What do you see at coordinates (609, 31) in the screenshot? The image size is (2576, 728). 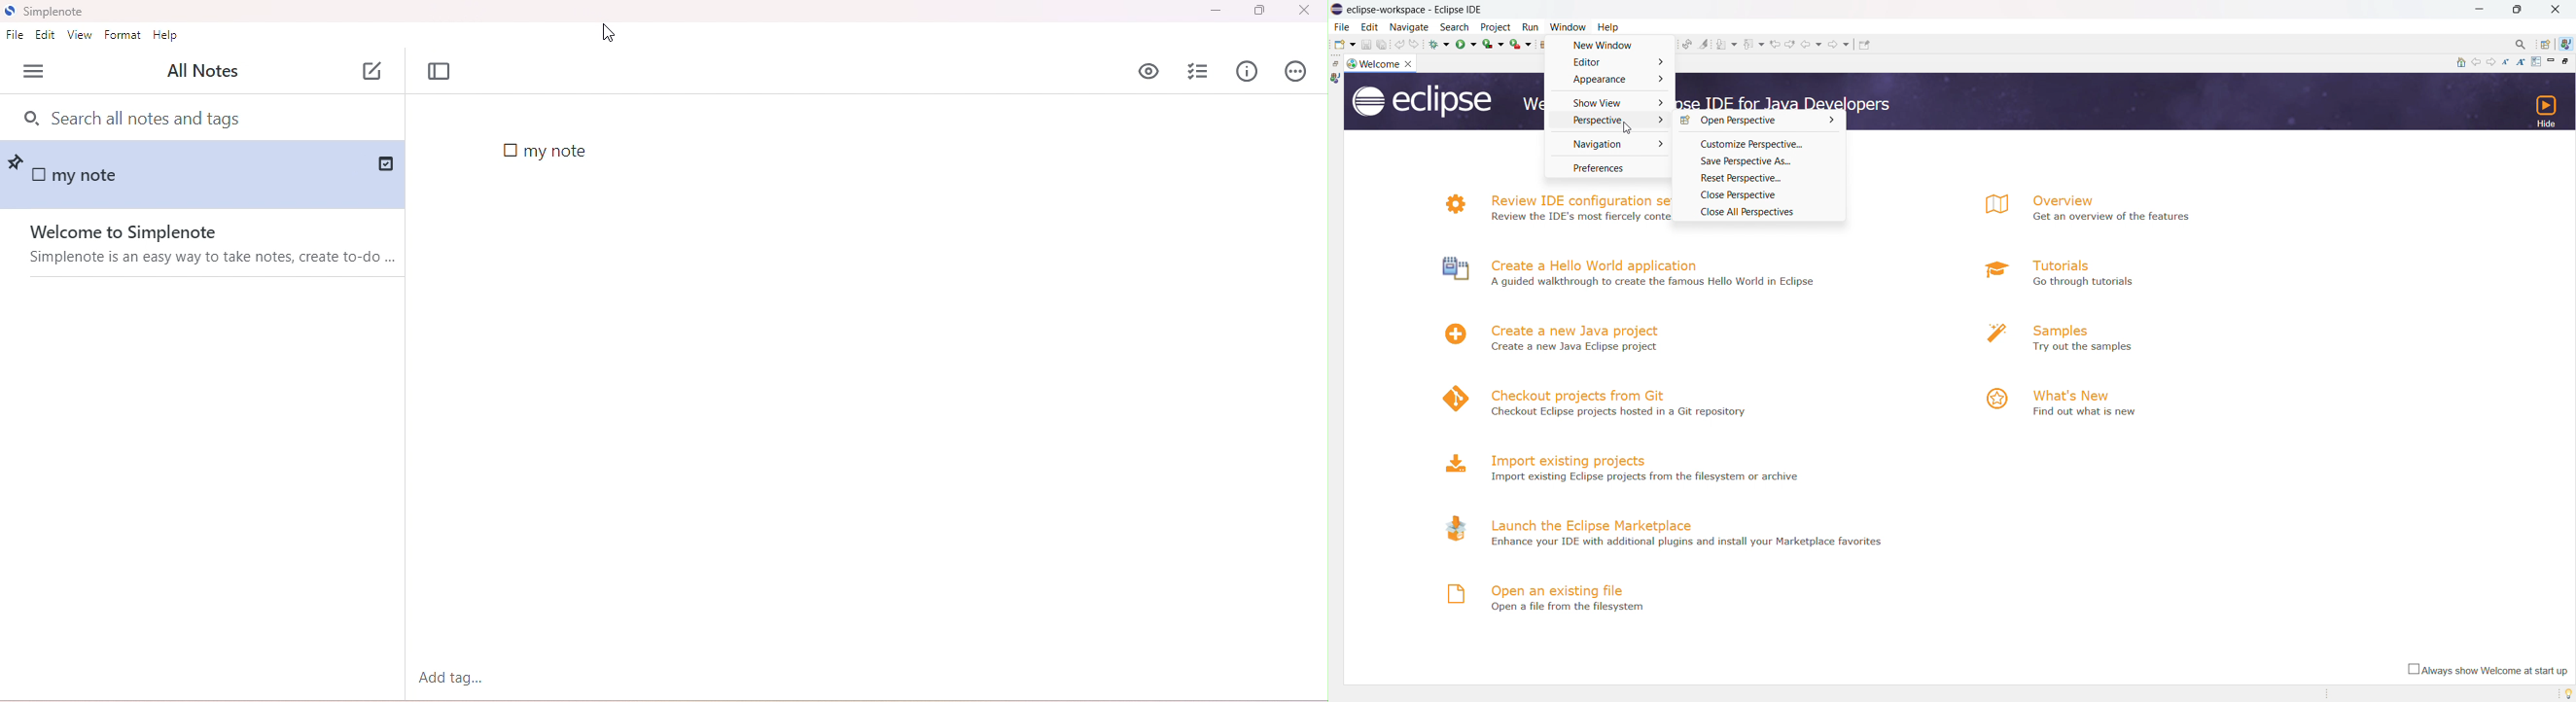 I see `cursor movement` at bounding box center [609, 31].